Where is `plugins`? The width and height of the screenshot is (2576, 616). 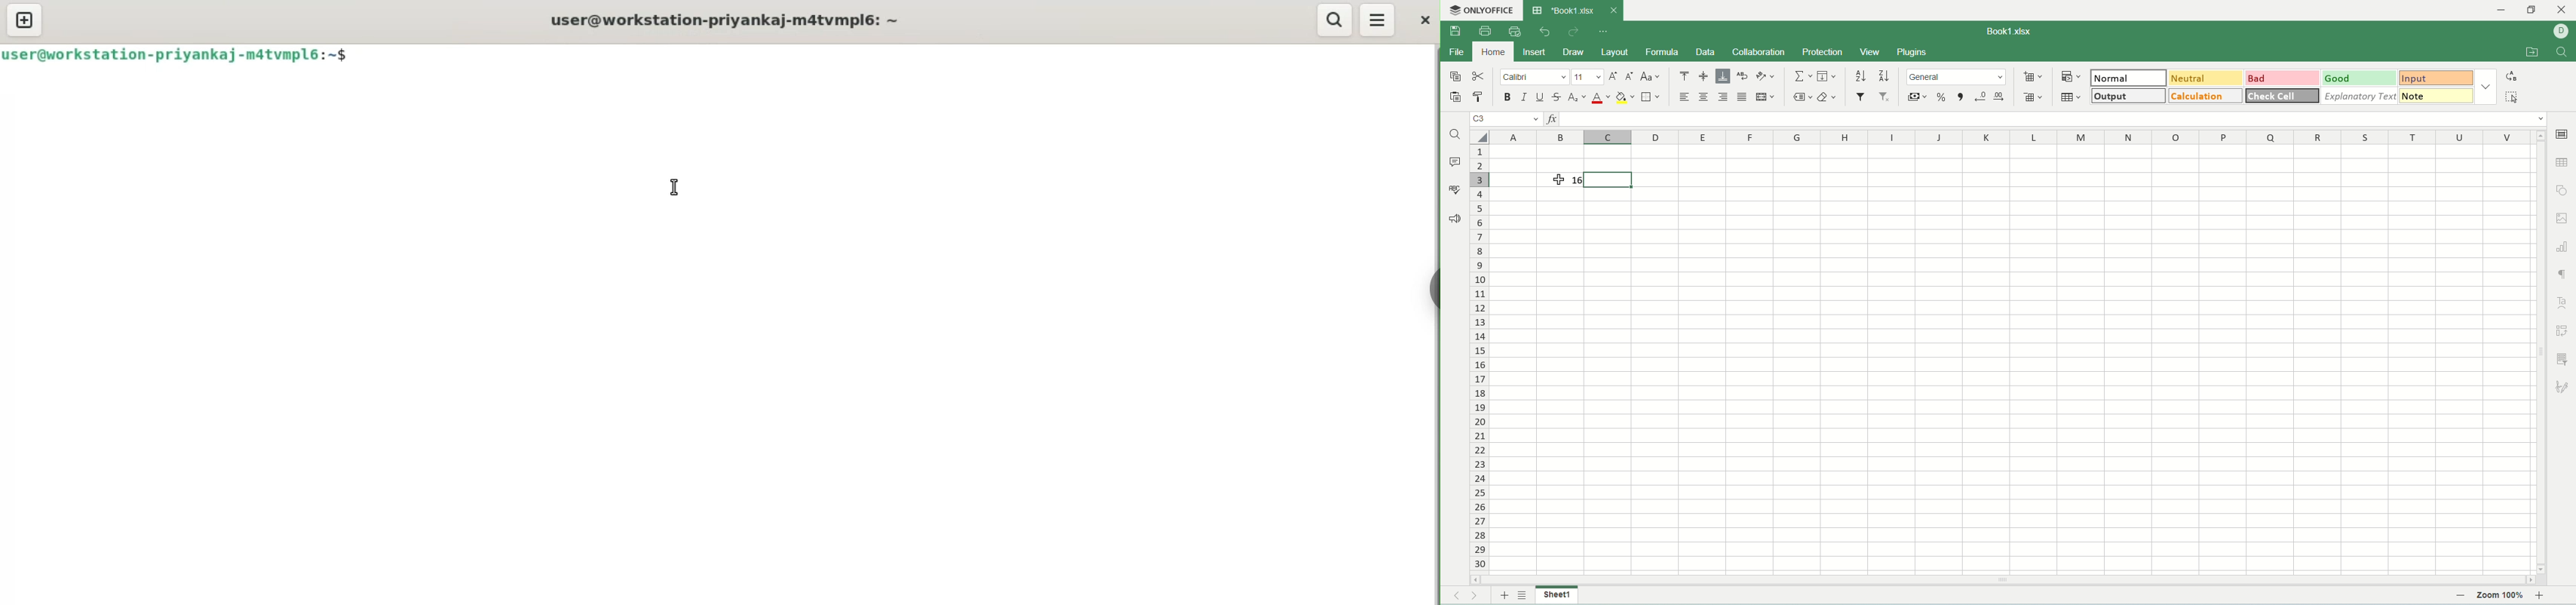 plugins is located at coordinates (1913, 53).